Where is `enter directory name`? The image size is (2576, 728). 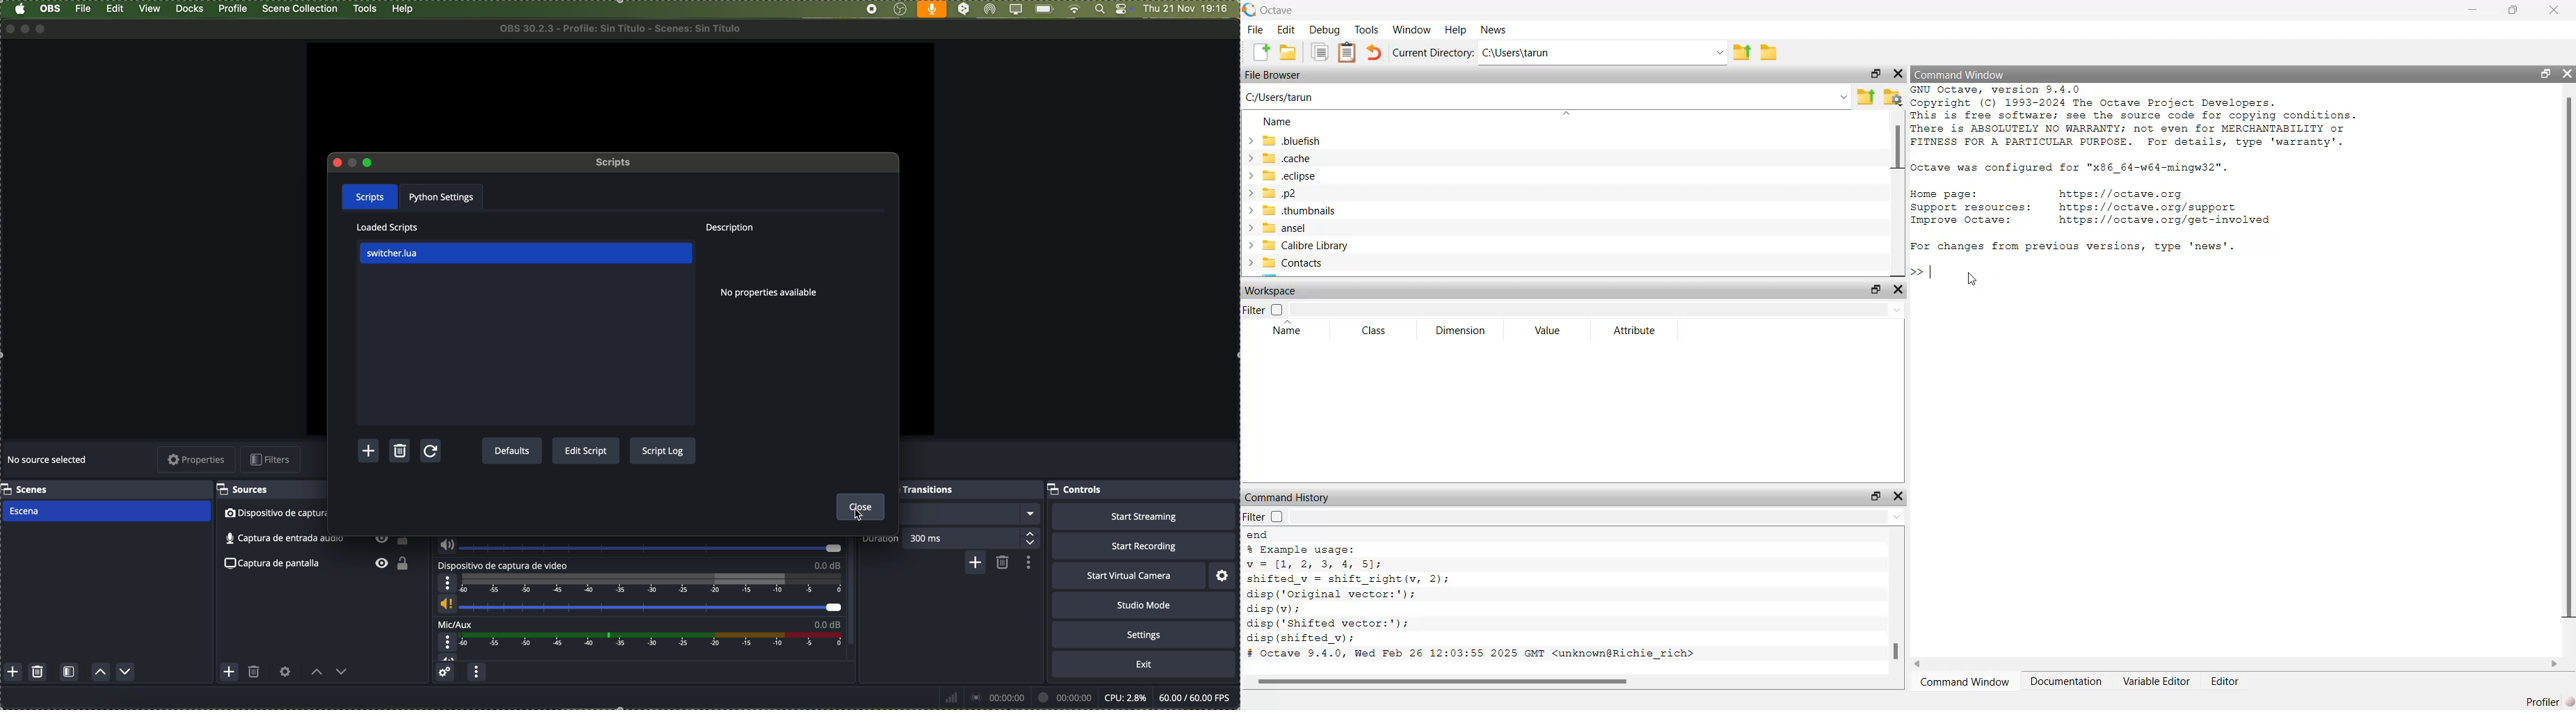 enter directory name is located at coordinates (1603, 55).